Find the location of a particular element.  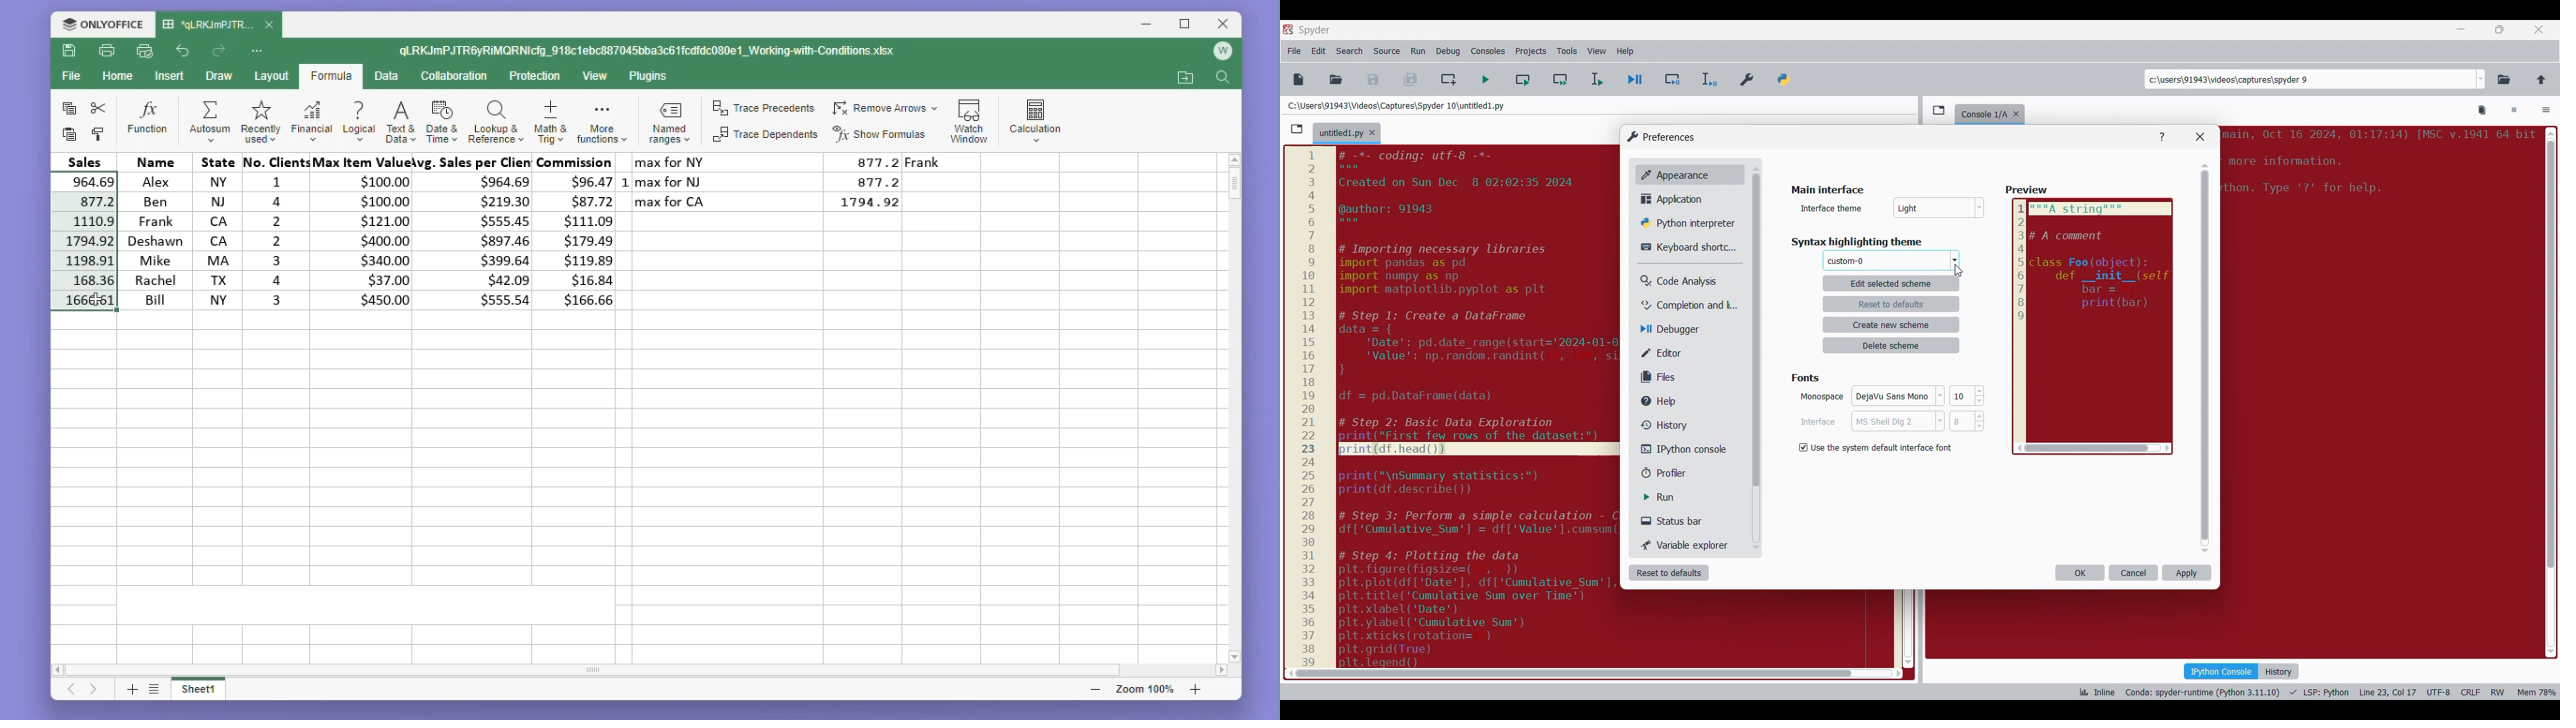

Status bar is located at coordinates (1677, 521).